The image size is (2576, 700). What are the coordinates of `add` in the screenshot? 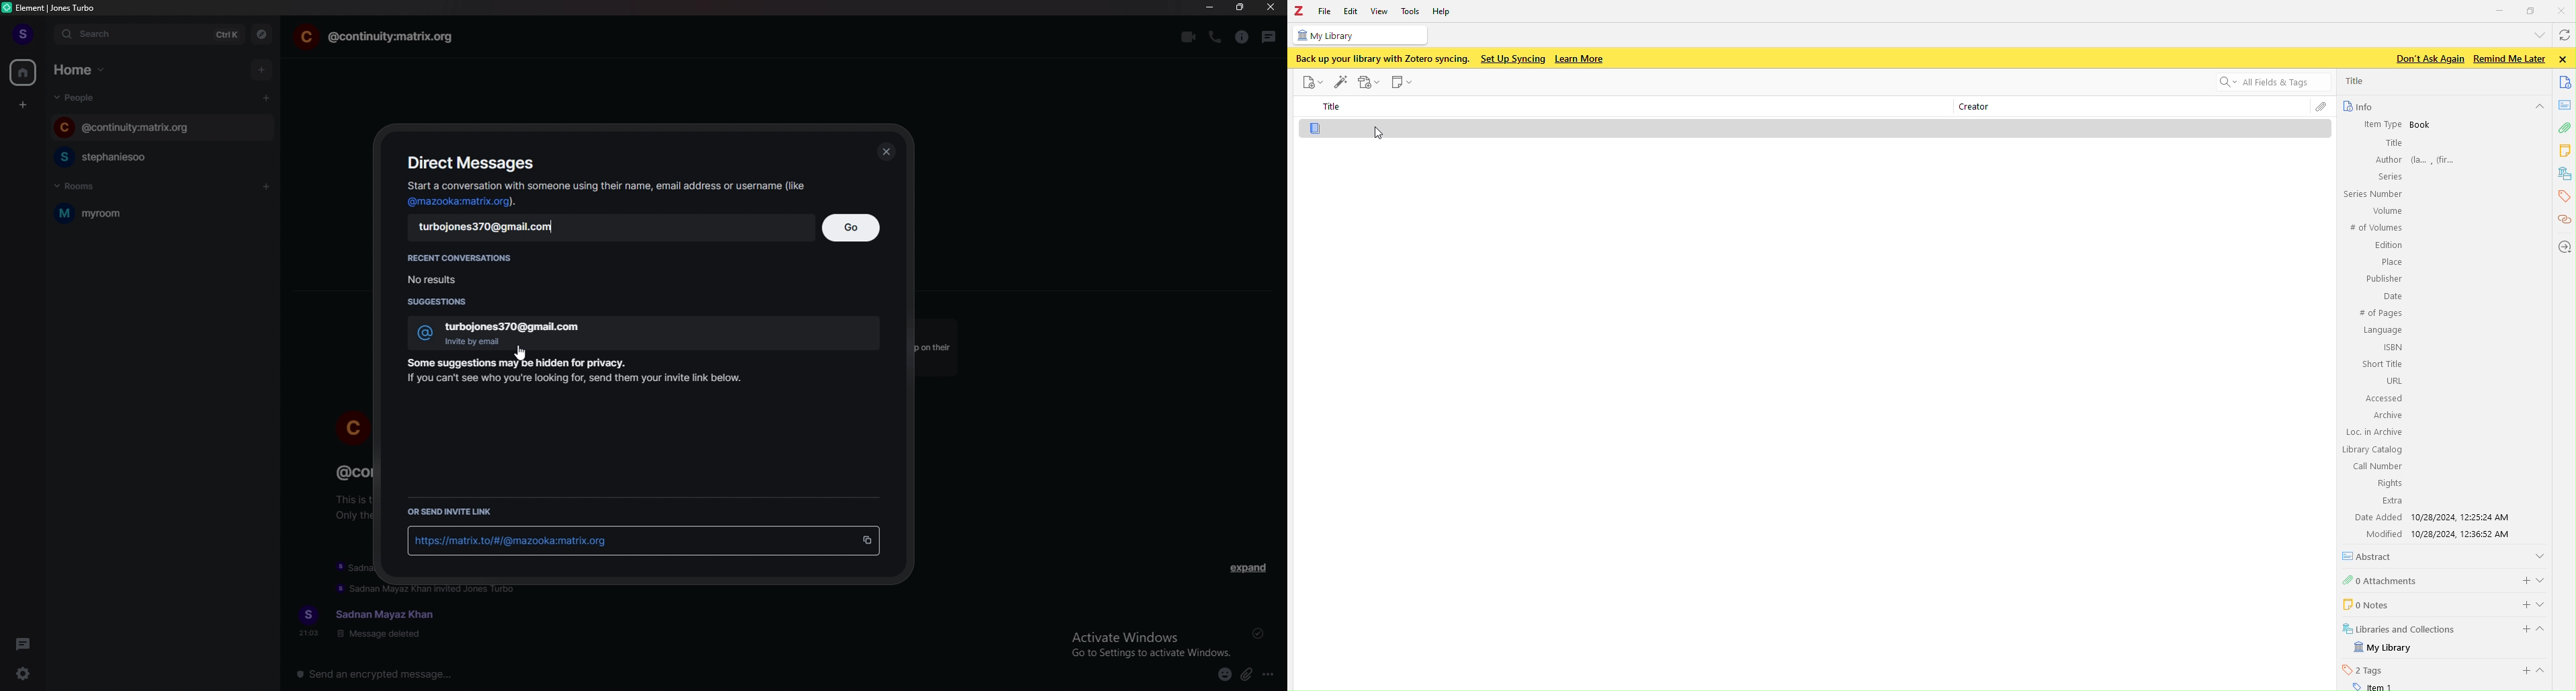 It's located at (260, 67).